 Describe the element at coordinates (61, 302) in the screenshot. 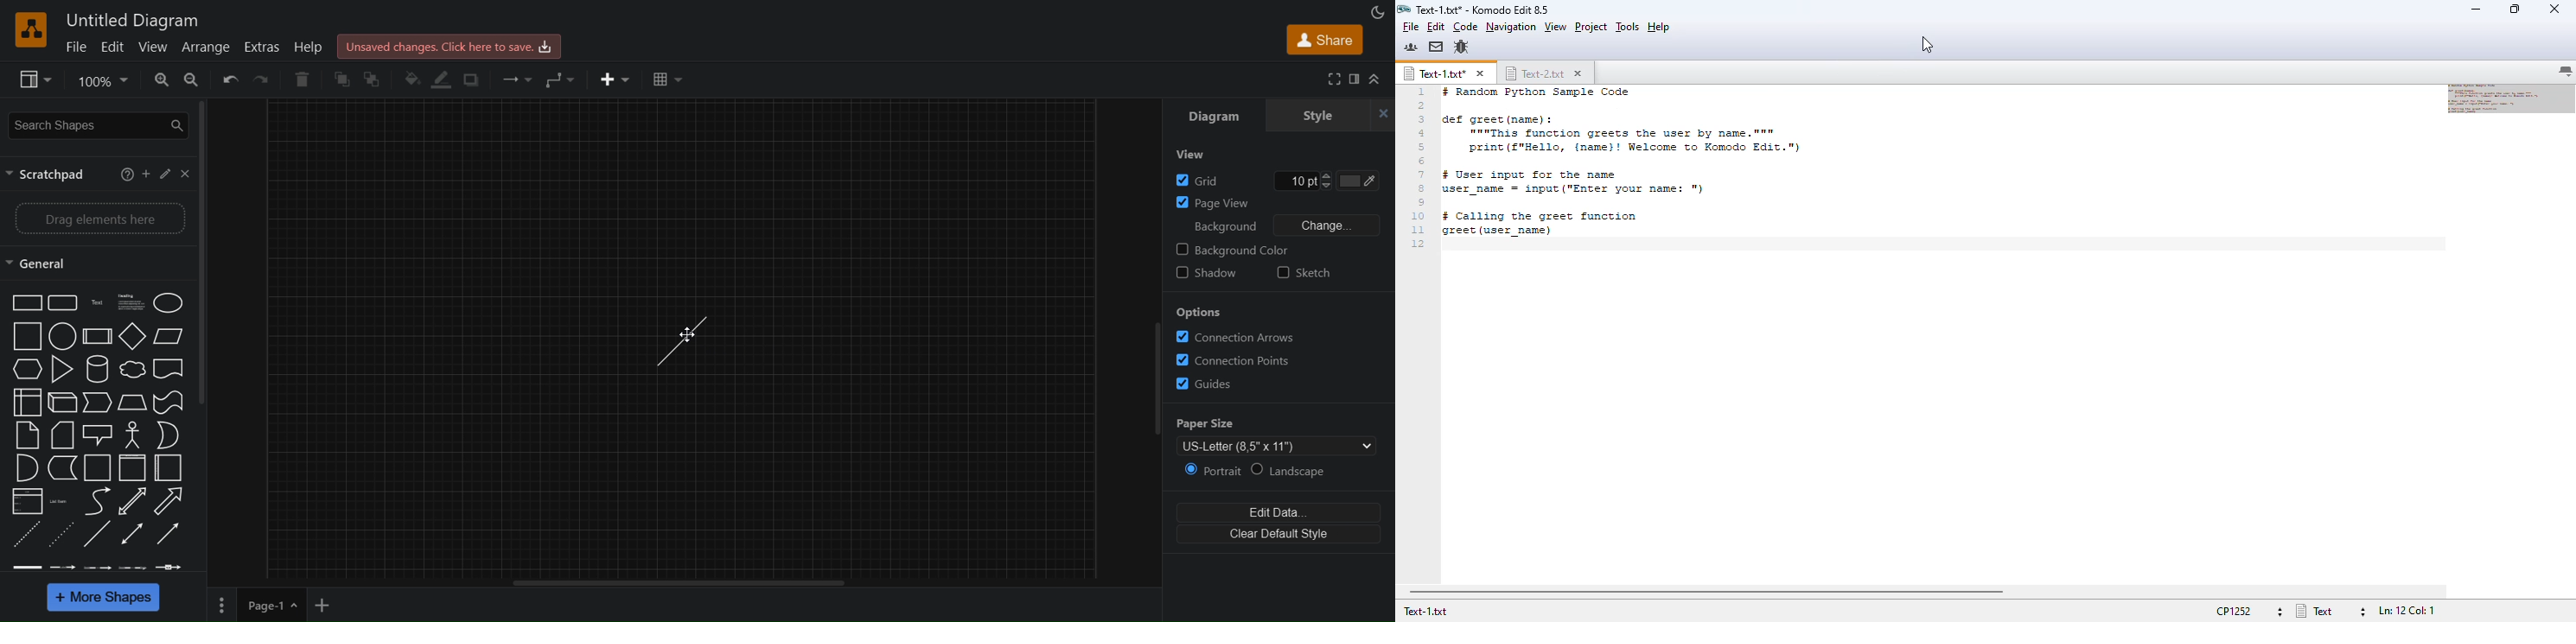

I see `Rounded rectangle` at that location.